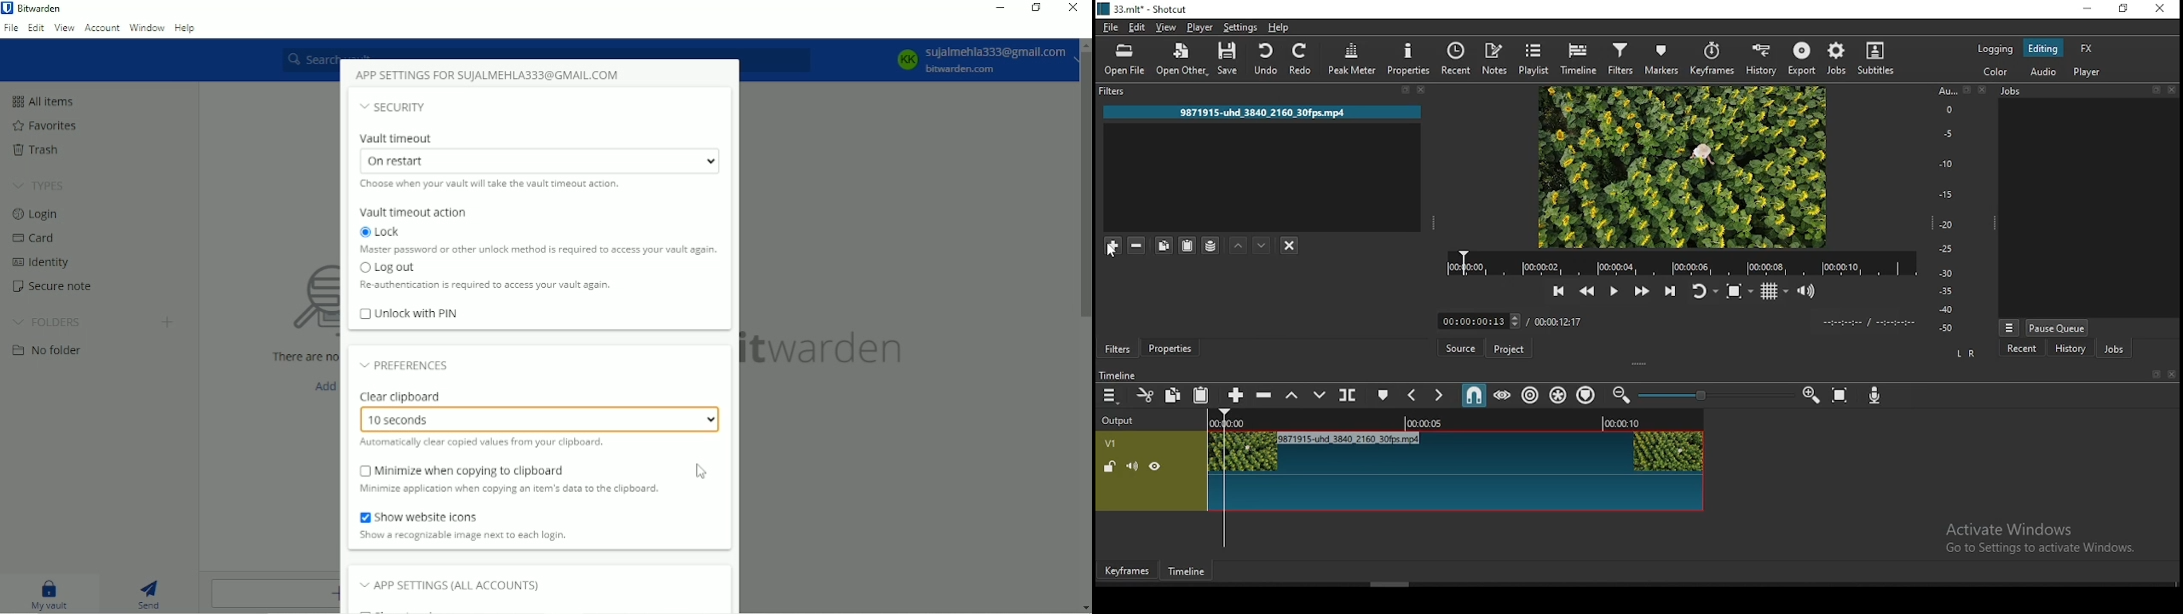  What do you see at coordinates (1992, 71) in the screenshot?
I see `color` at bounding box center [1992, 71].